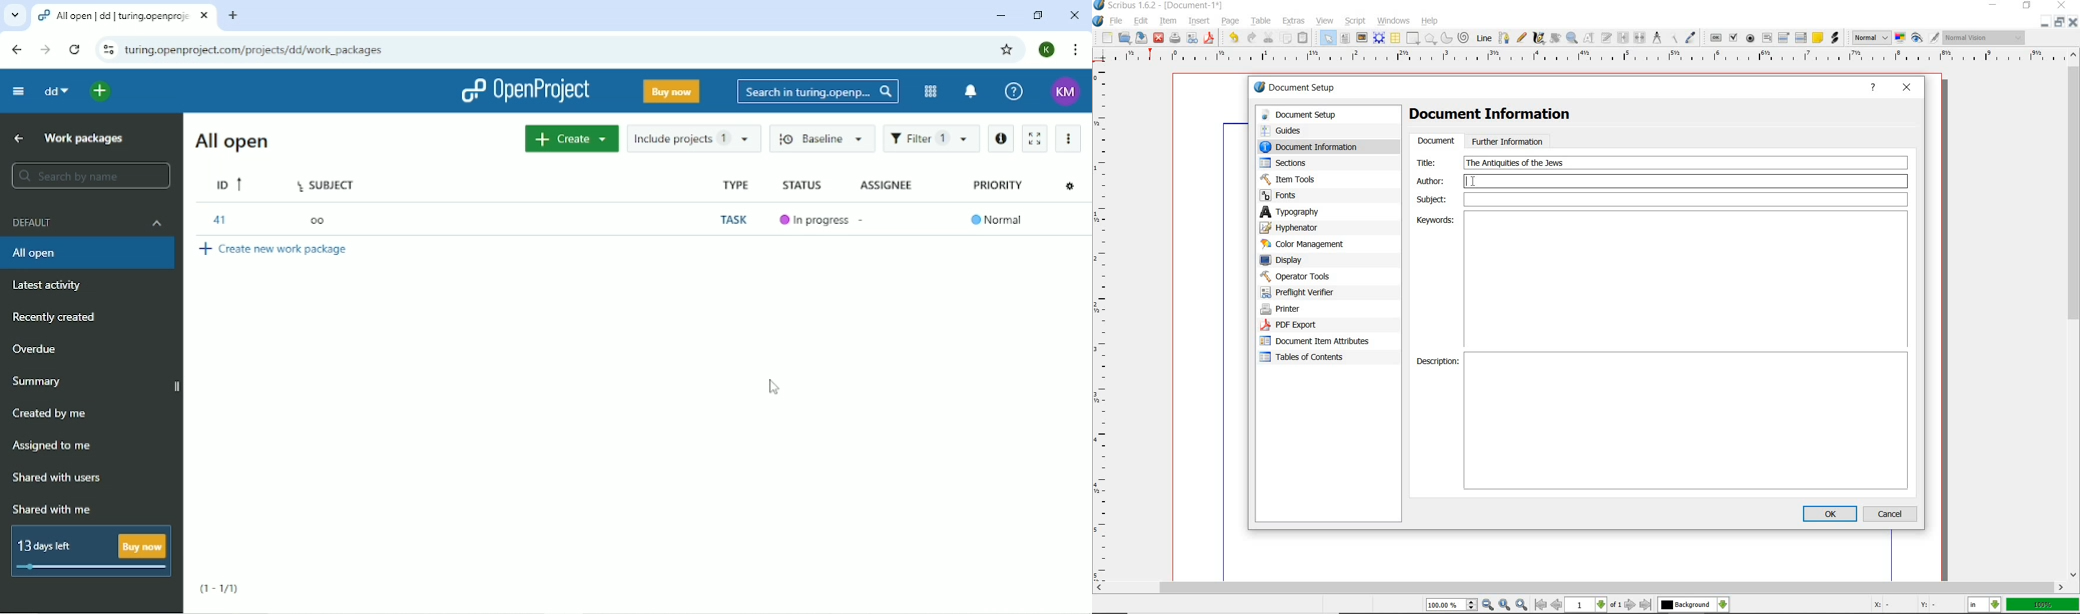 This screenshot has height=616, width=2100. Describe the element at coordinates (1715, 38) in the screenshot. I see `pdf push button` at that location.